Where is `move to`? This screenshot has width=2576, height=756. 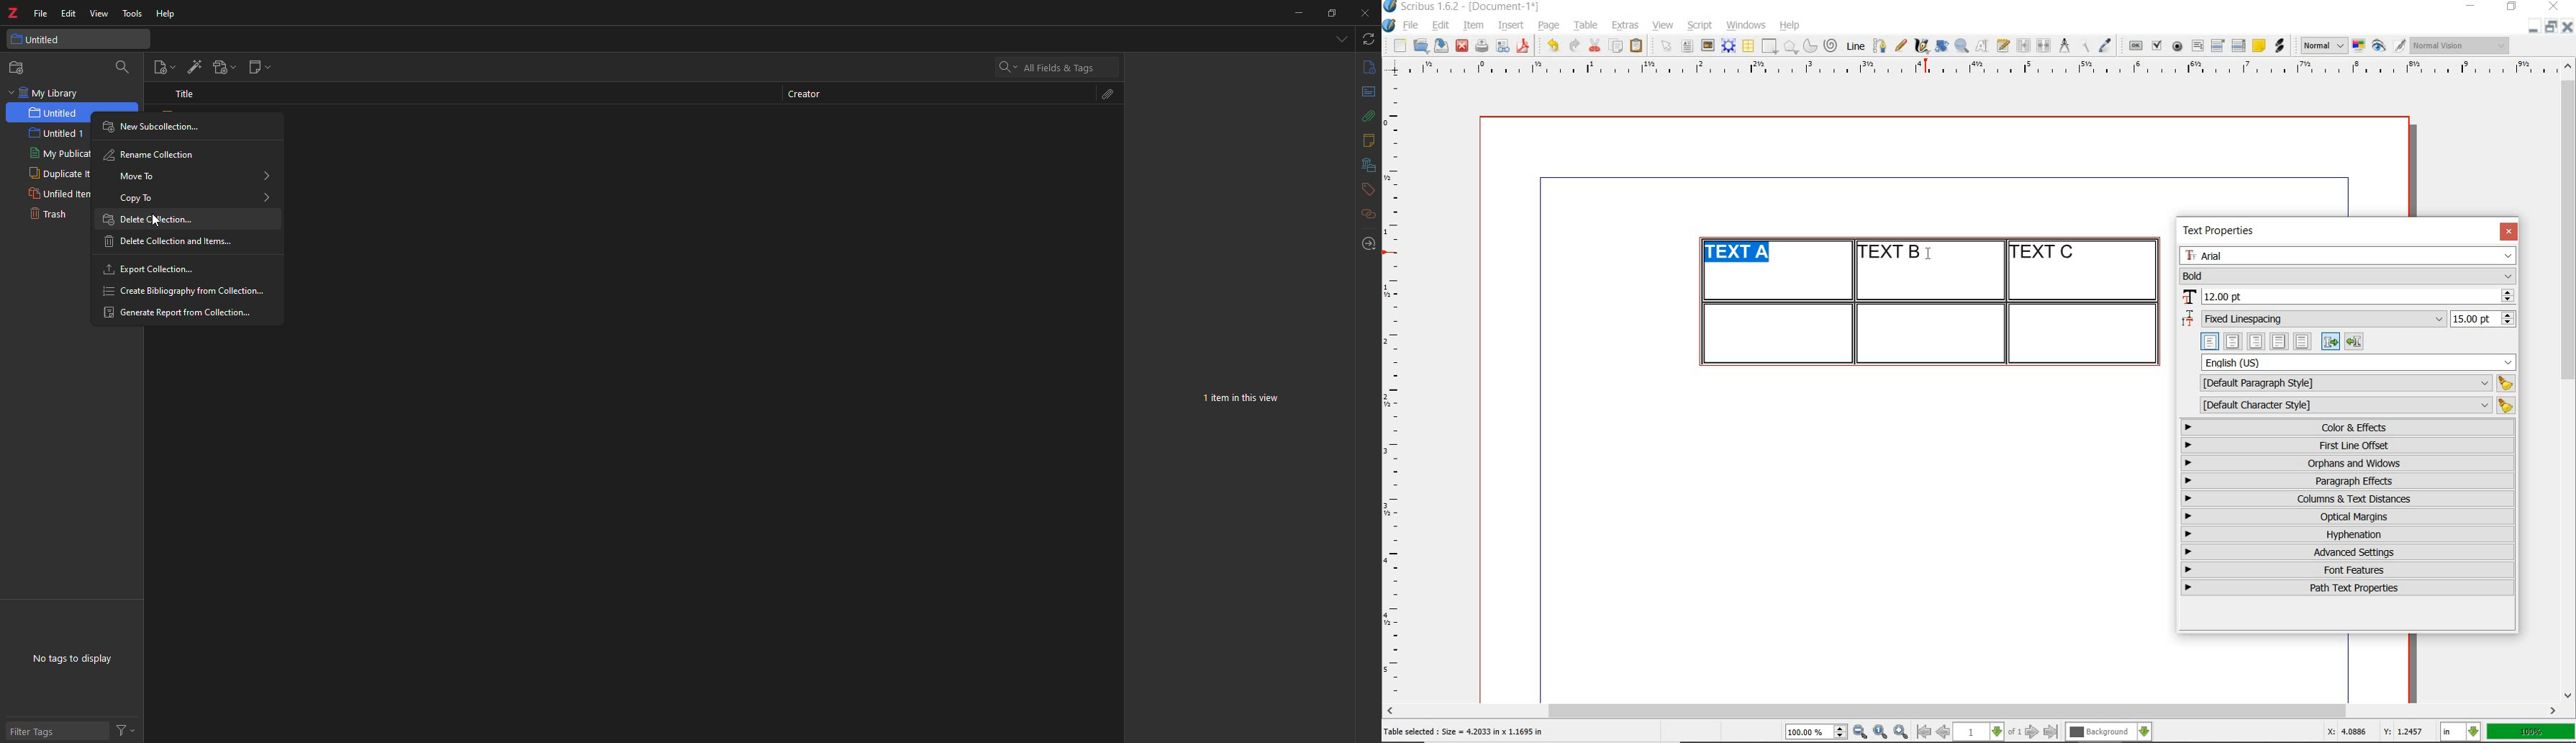 move to is located at coordinates (194, 176).